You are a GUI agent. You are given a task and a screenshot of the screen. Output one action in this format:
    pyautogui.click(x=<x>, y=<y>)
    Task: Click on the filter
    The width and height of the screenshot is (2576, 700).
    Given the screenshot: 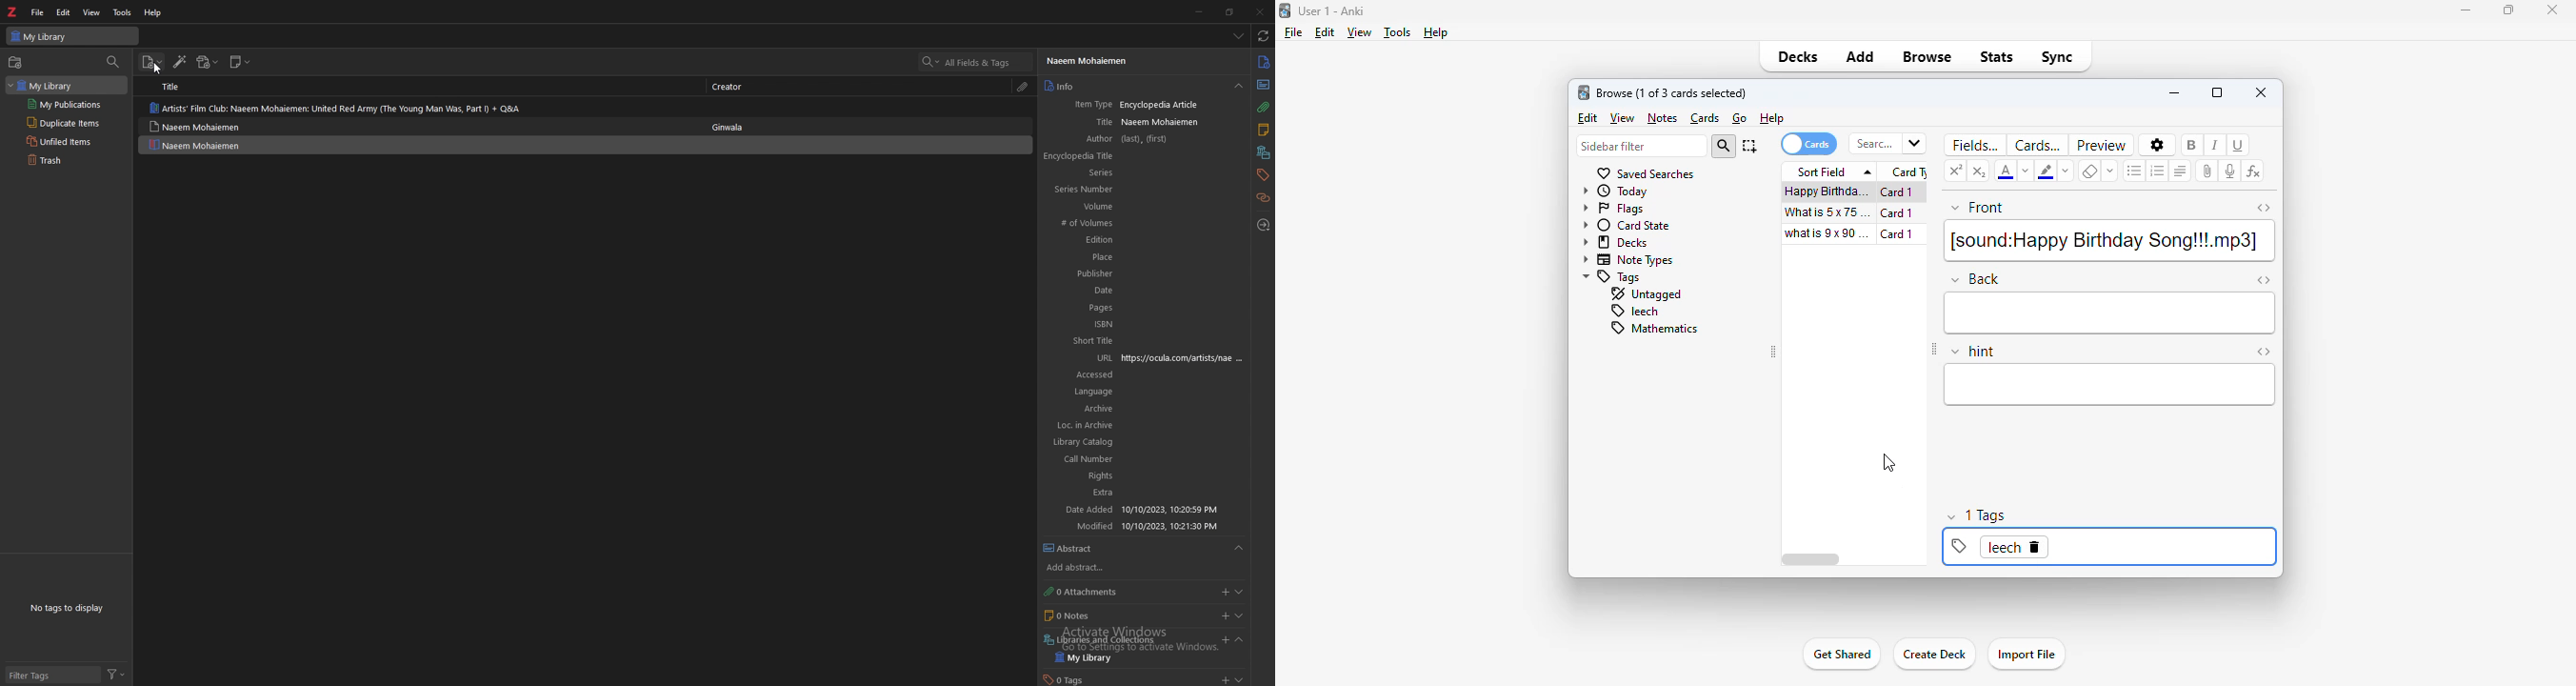 What is the action you would take?
    pyautogui.click(x=116, y=674)
    